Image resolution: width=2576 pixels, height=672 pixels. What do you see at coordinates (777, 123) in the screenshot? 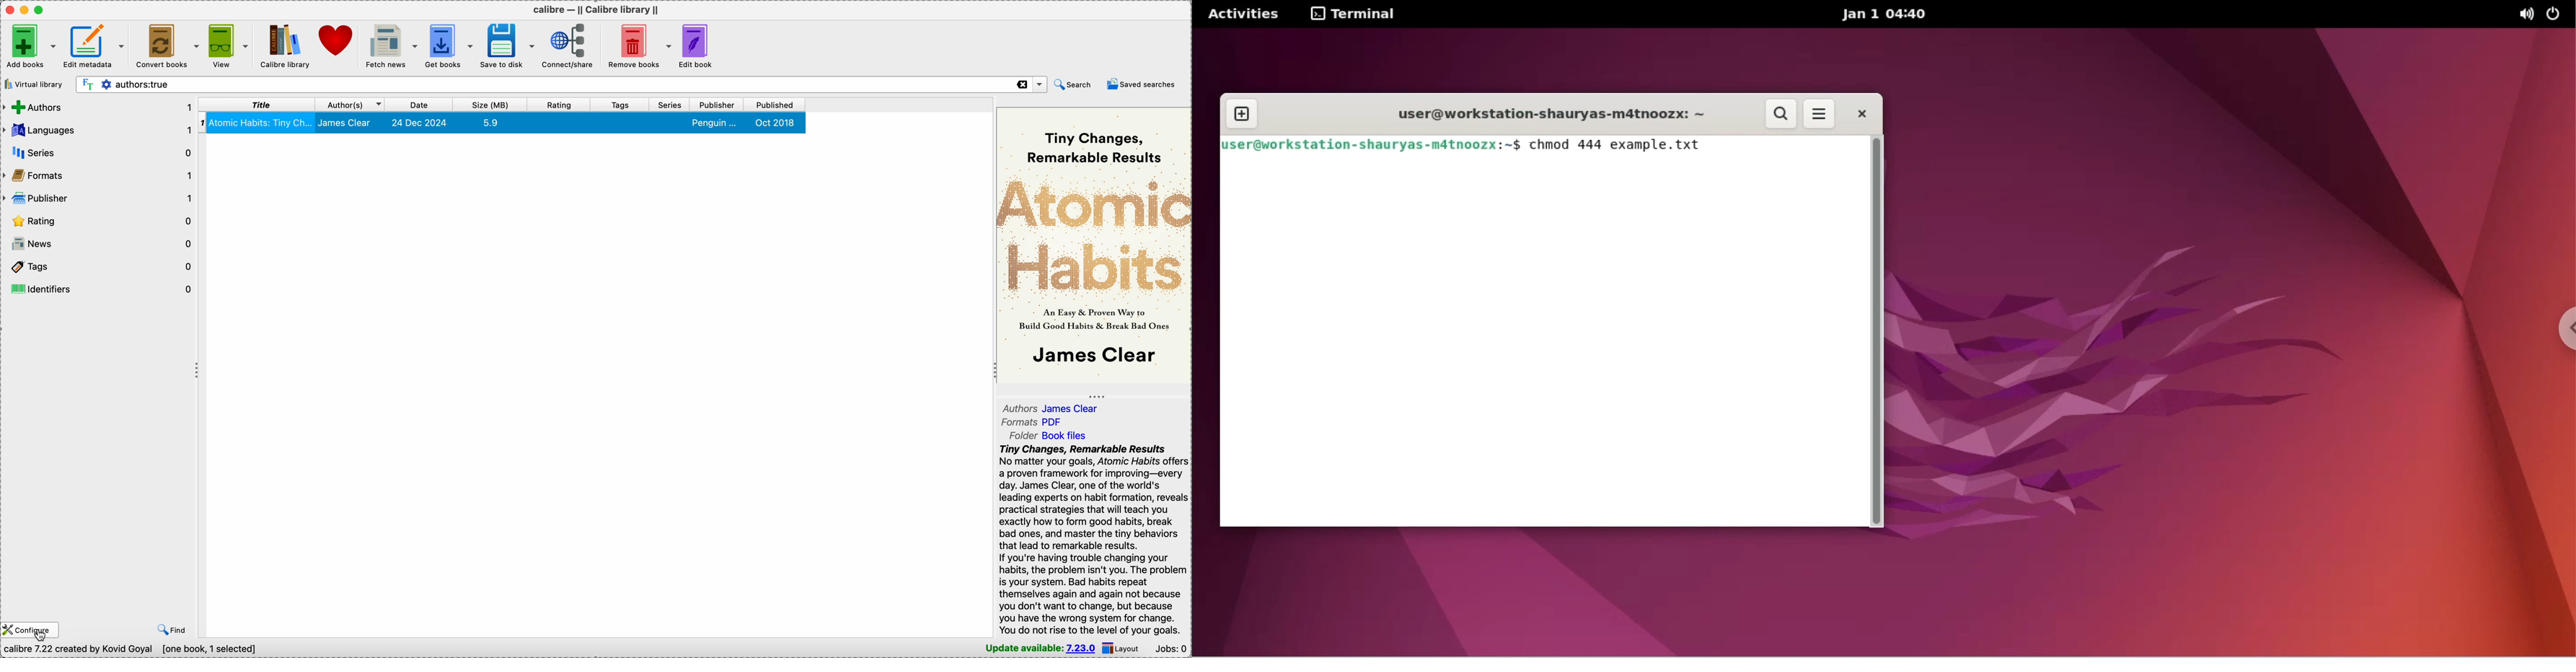
I see `Oct 2018` at bounding box center [777, 123].